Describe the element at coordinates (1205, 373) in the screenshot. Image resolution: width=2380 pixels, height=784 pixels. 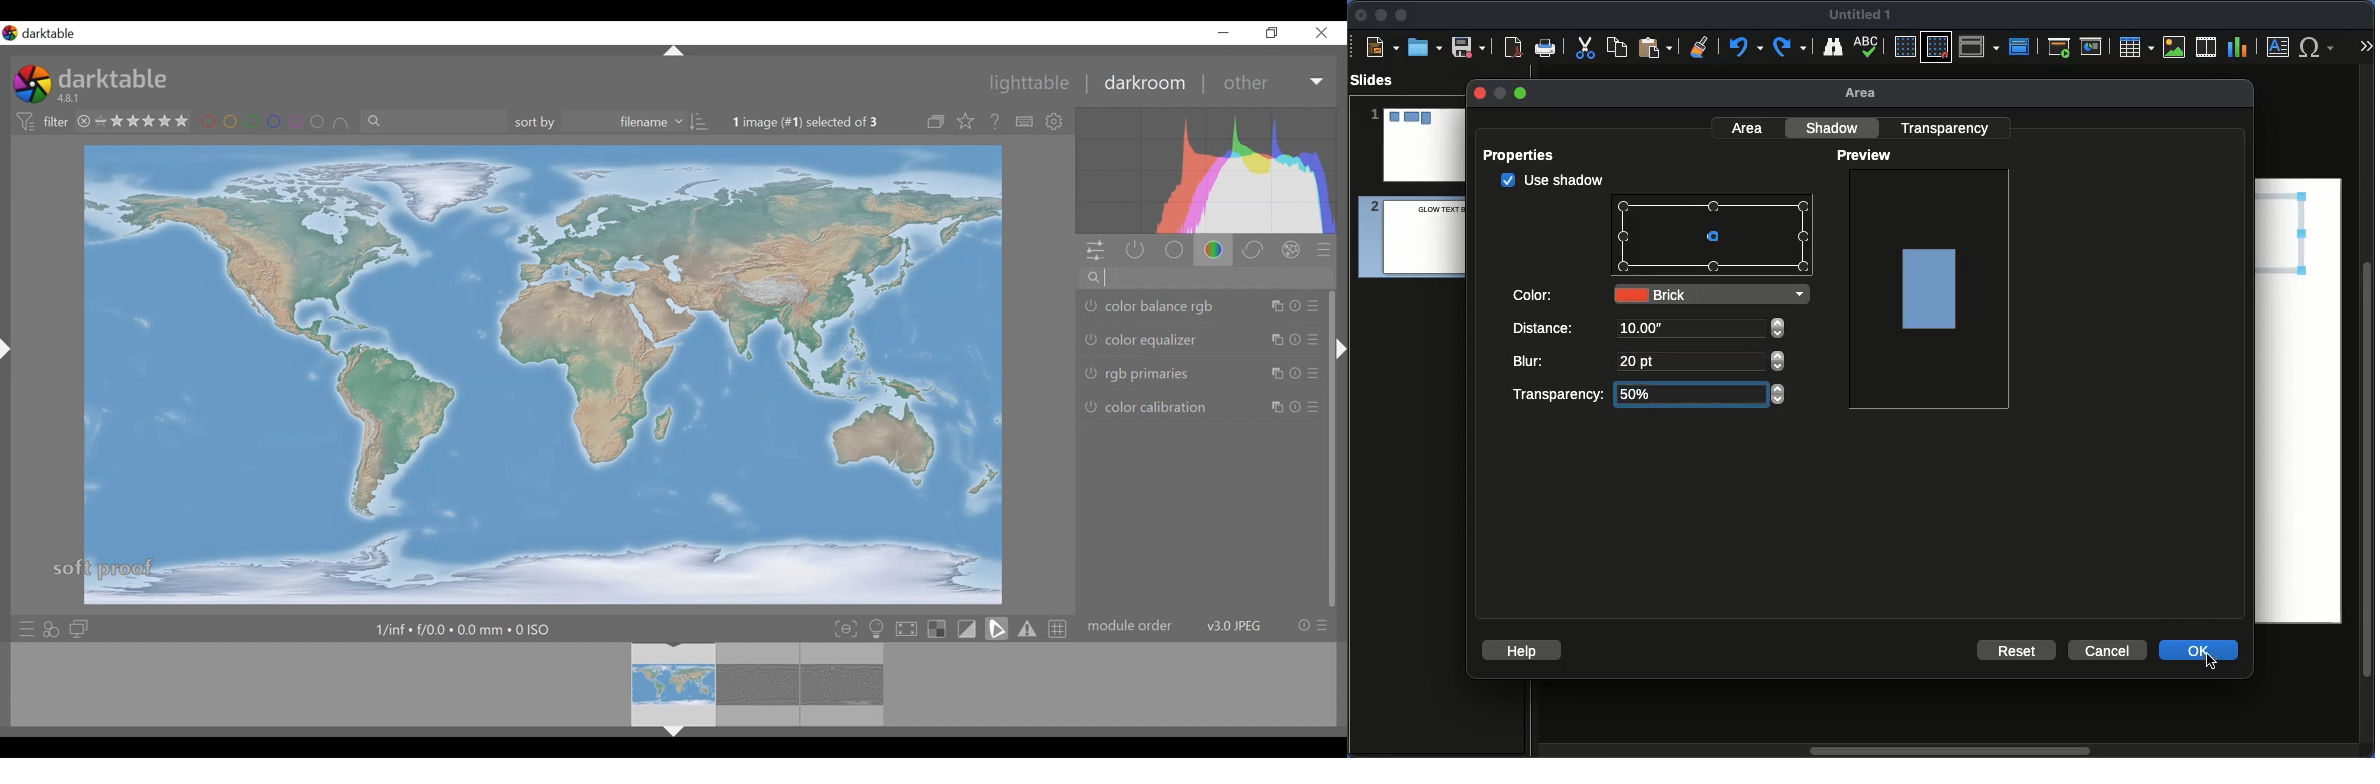
I see `rgb primaries` at that location.